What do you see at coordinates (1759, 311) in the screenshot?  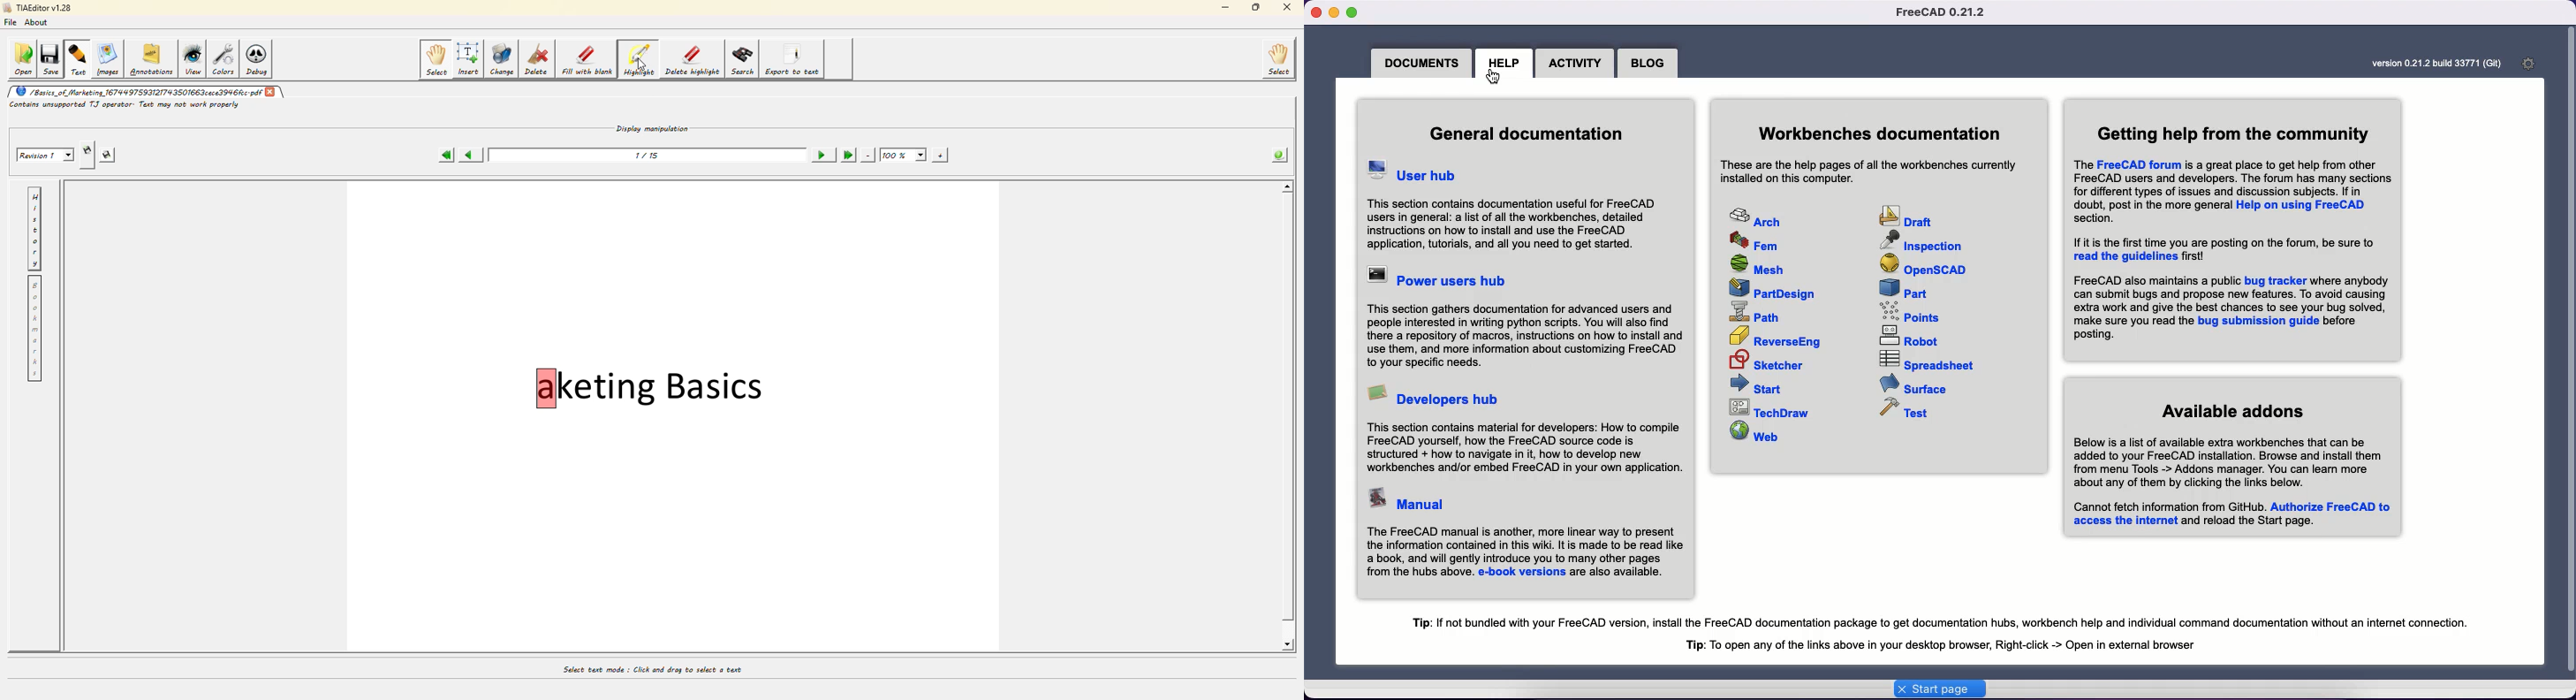 I see `Path` at bounding box center [1759, 311].